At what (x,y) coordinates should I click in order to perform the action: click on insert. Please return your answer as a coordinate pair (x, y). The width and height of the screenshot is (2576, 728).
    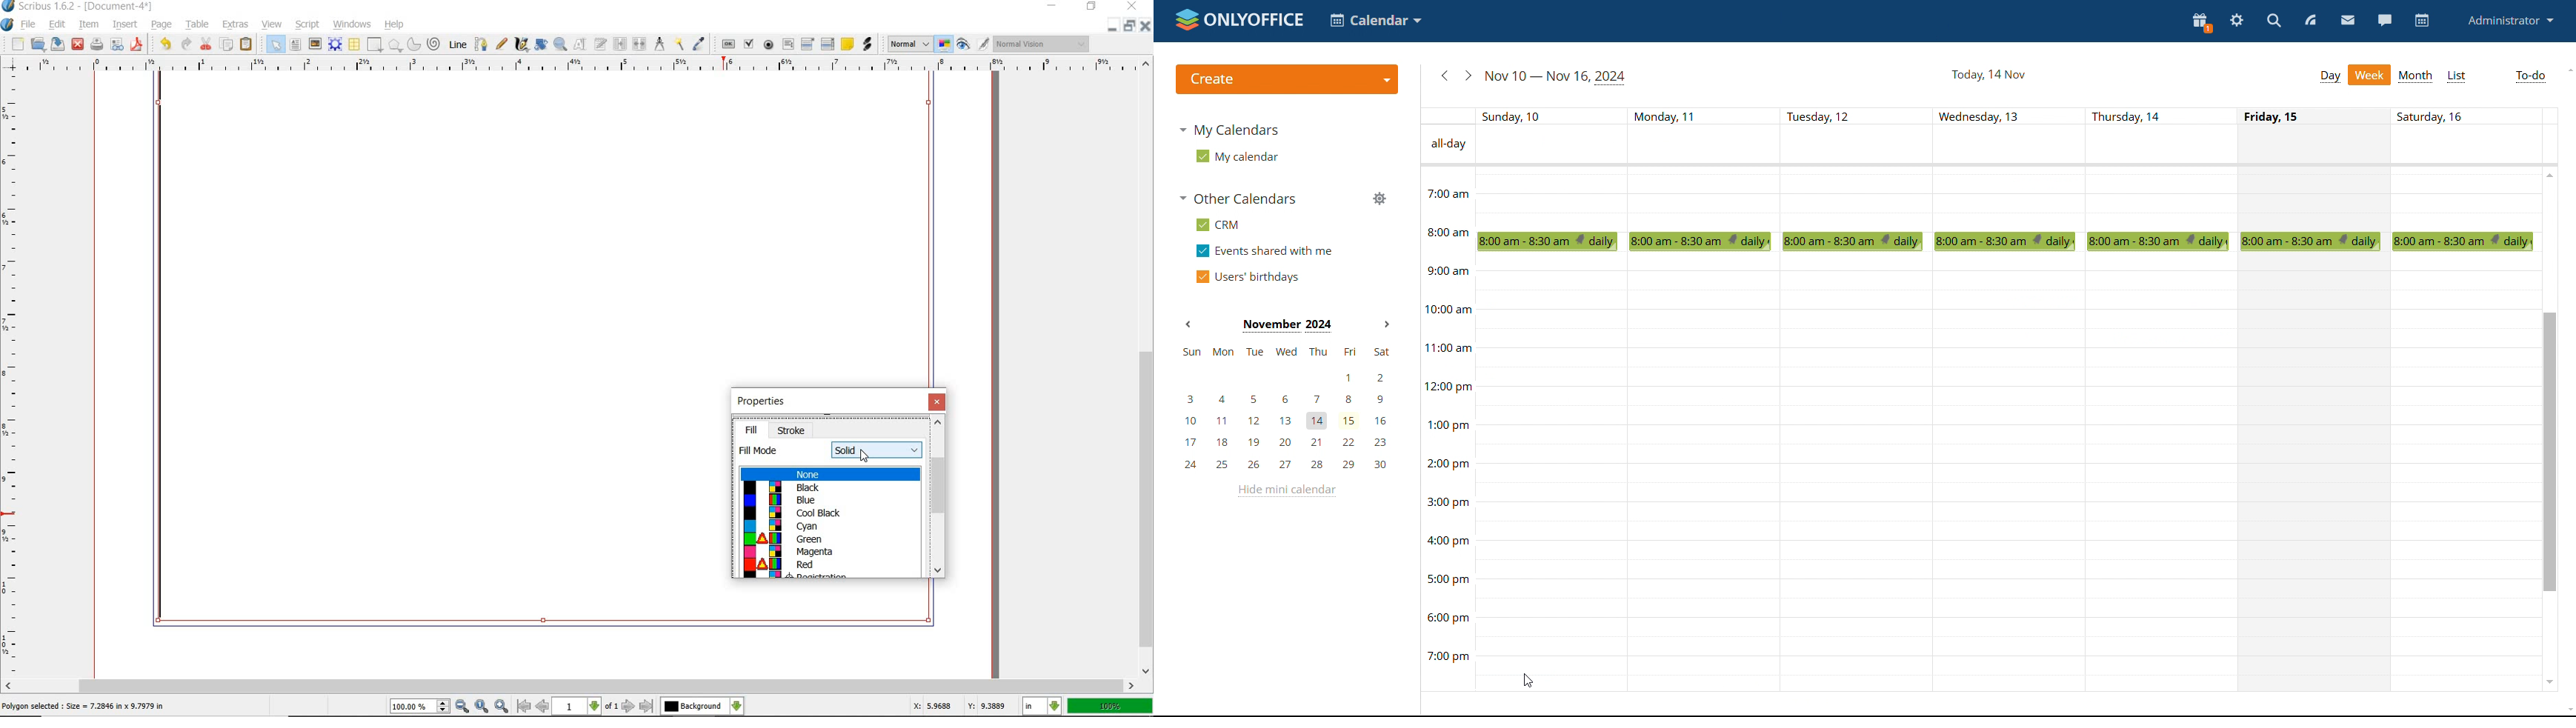
    Looking at the image, I should click on (125, 24).